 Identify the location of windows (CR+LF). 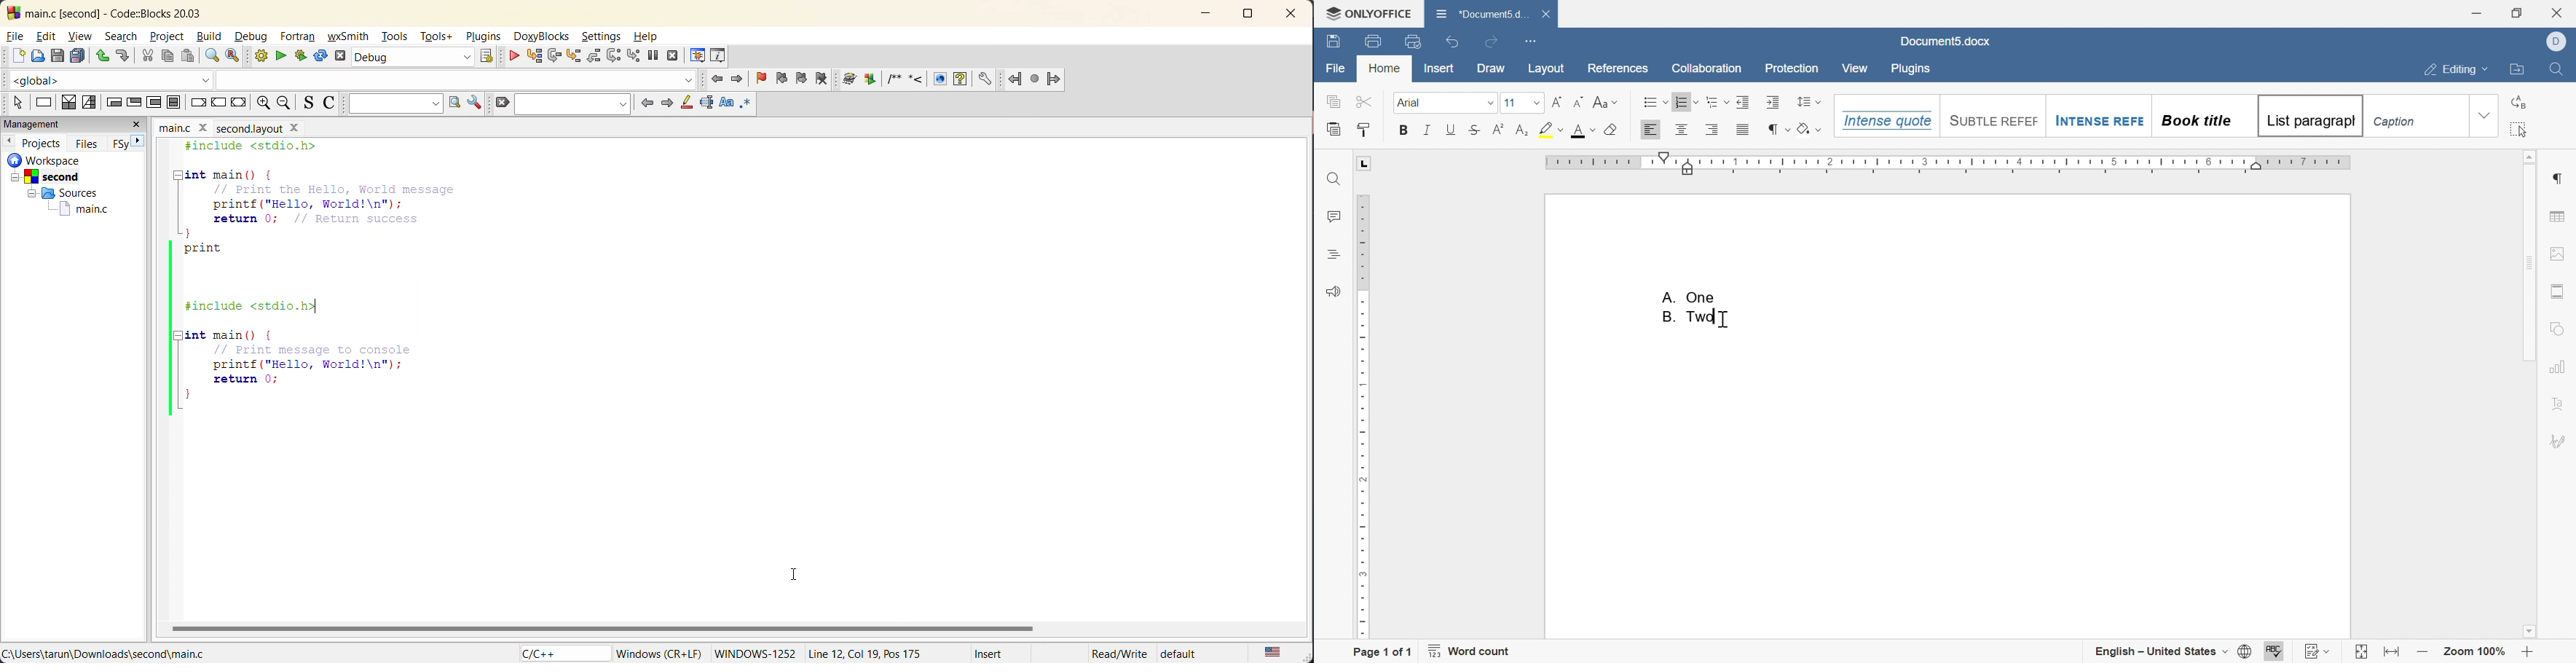
(660, 653).